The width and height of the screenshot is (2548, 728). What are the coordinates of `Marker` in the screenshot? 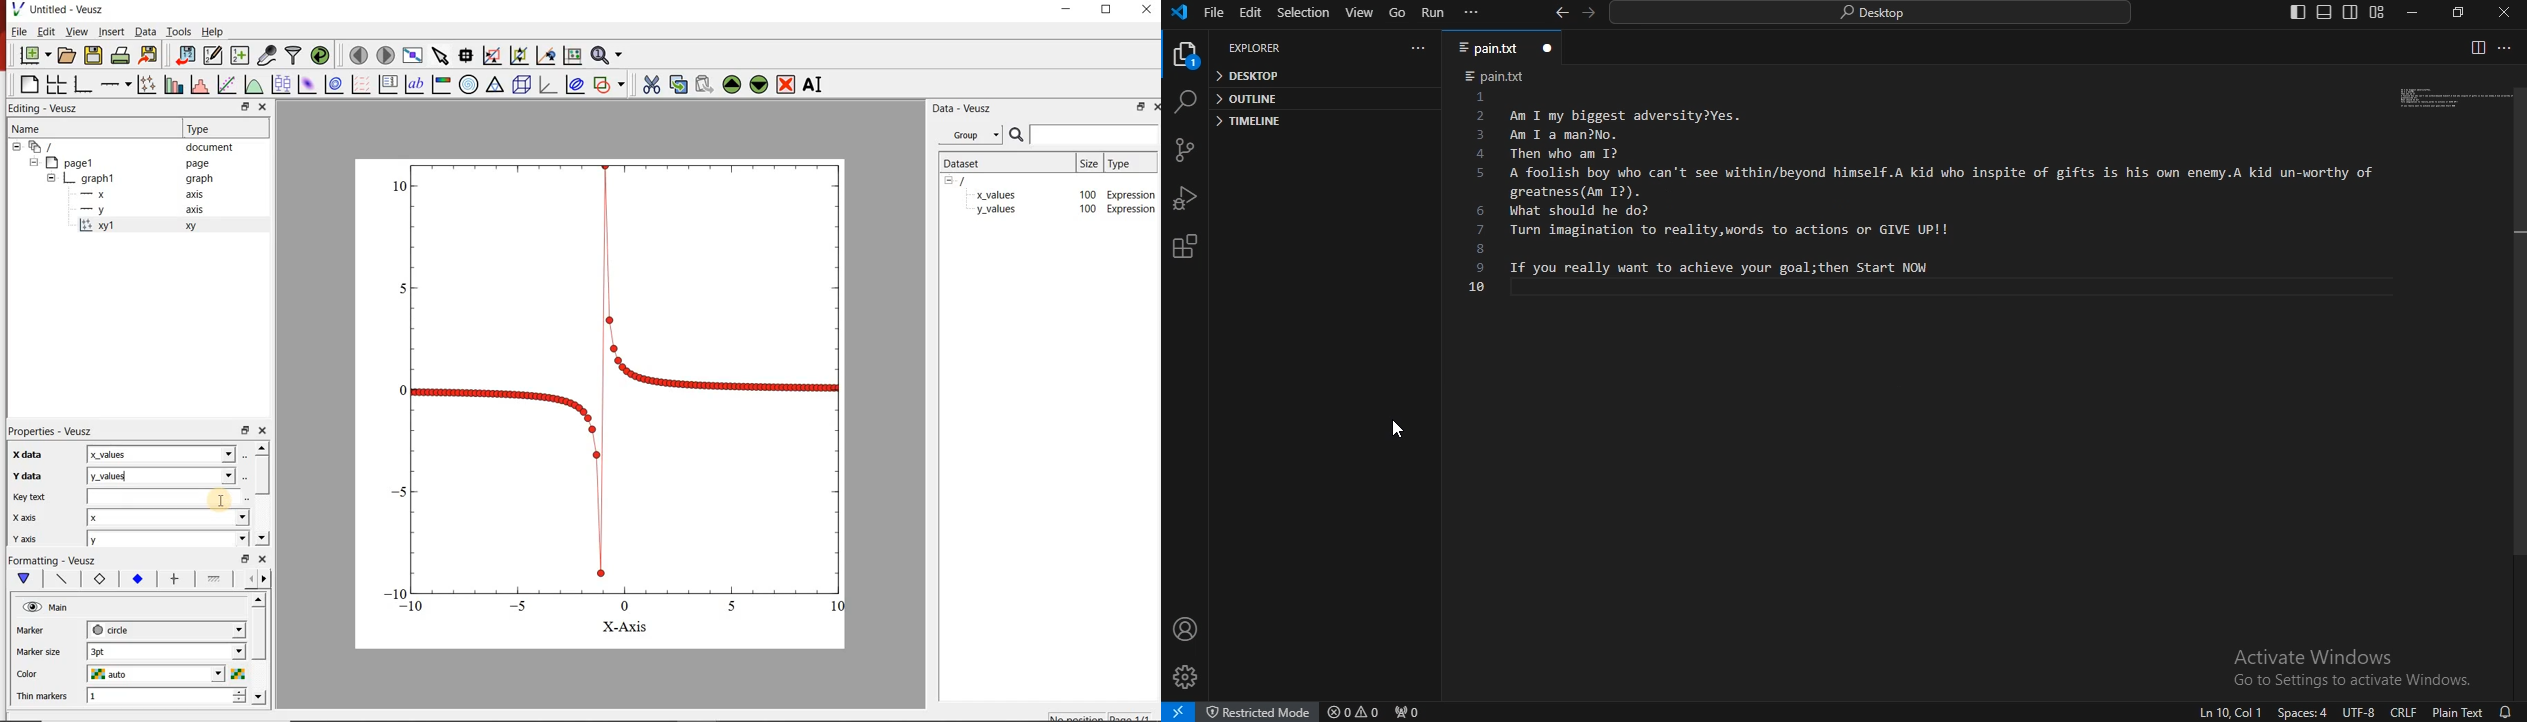 It's located at (30, 630).